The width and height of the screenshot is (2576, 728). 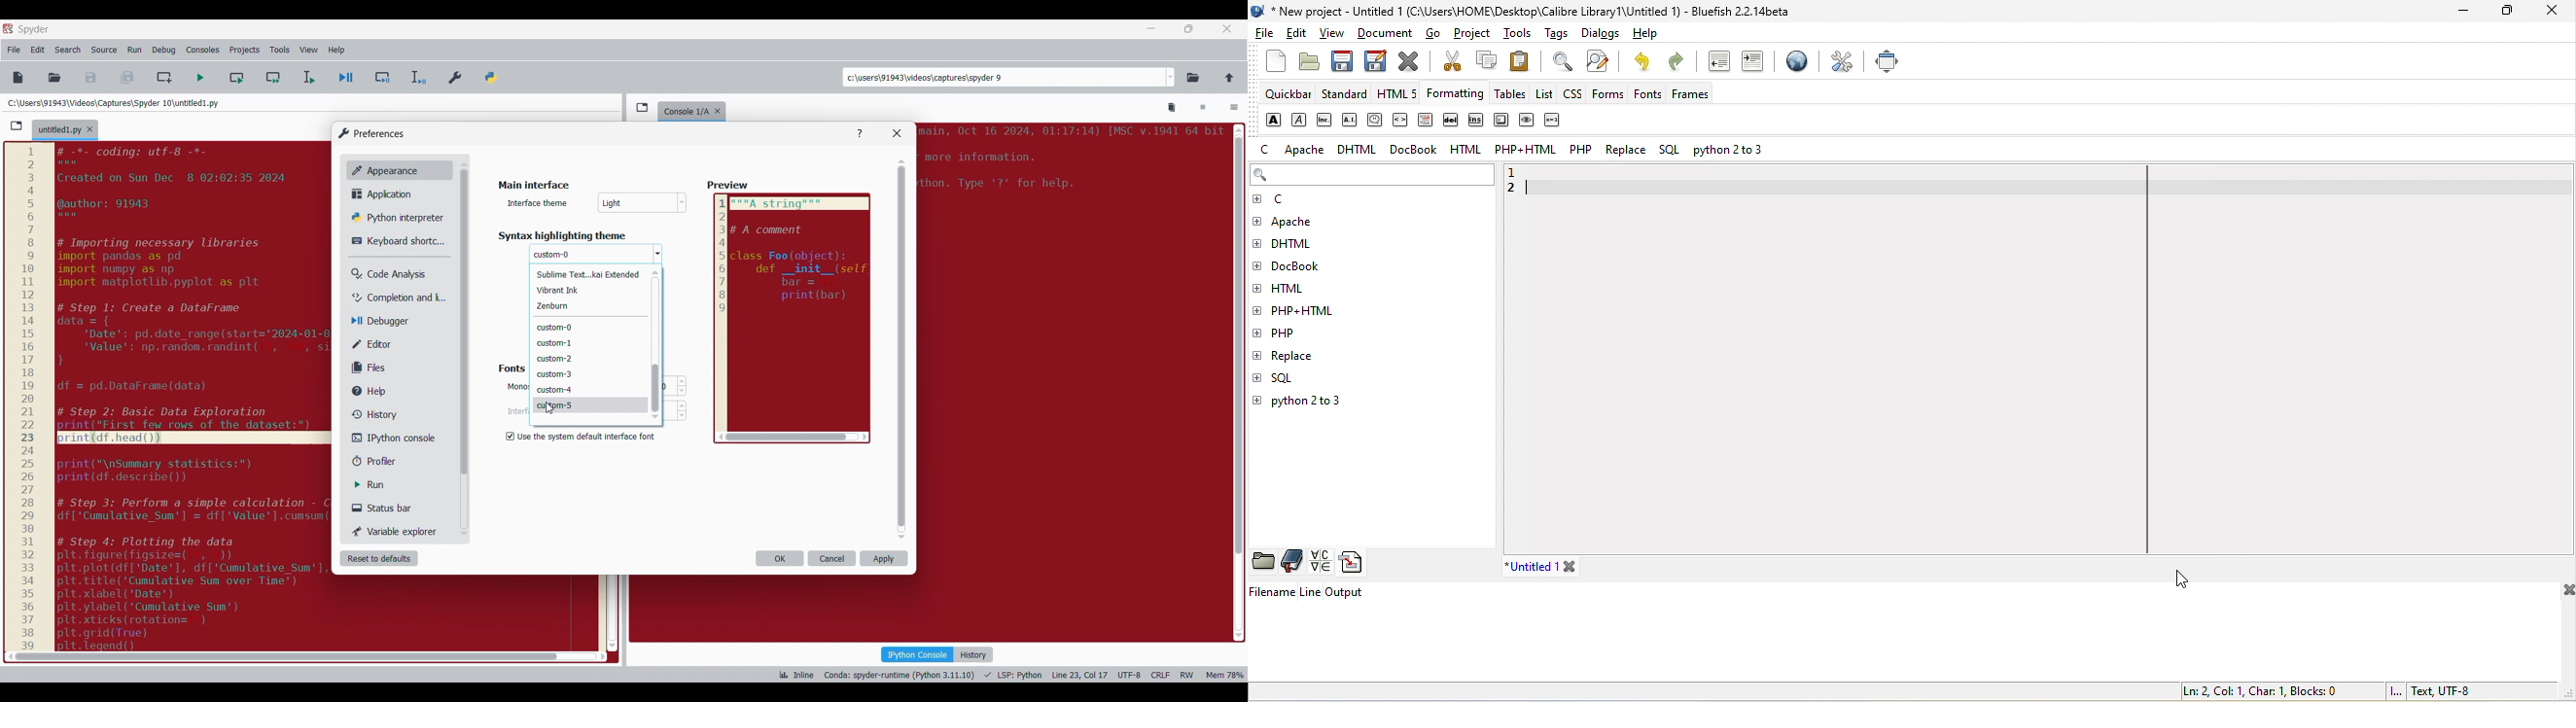 What do you see at coordinates (1347, 93) in the screenshot?
I see `standard` at bounding box center [1347, 93].